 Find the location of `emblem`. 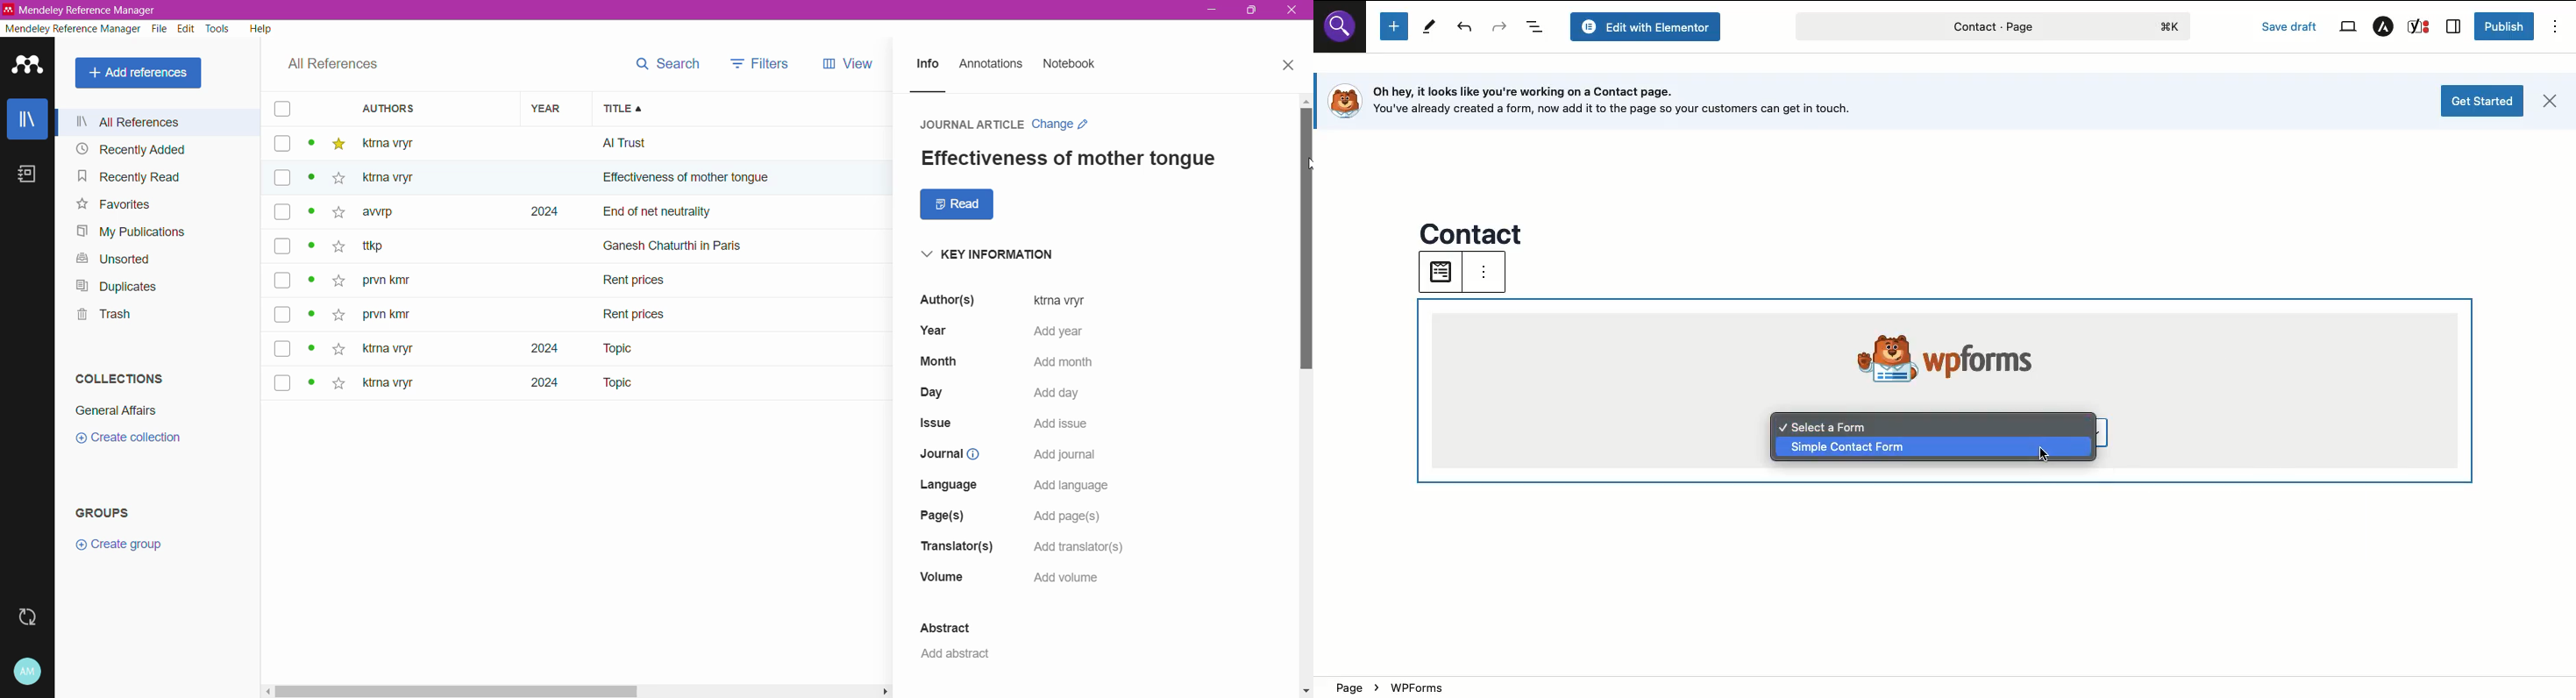

emblem is located at coordinates (1874, 354).